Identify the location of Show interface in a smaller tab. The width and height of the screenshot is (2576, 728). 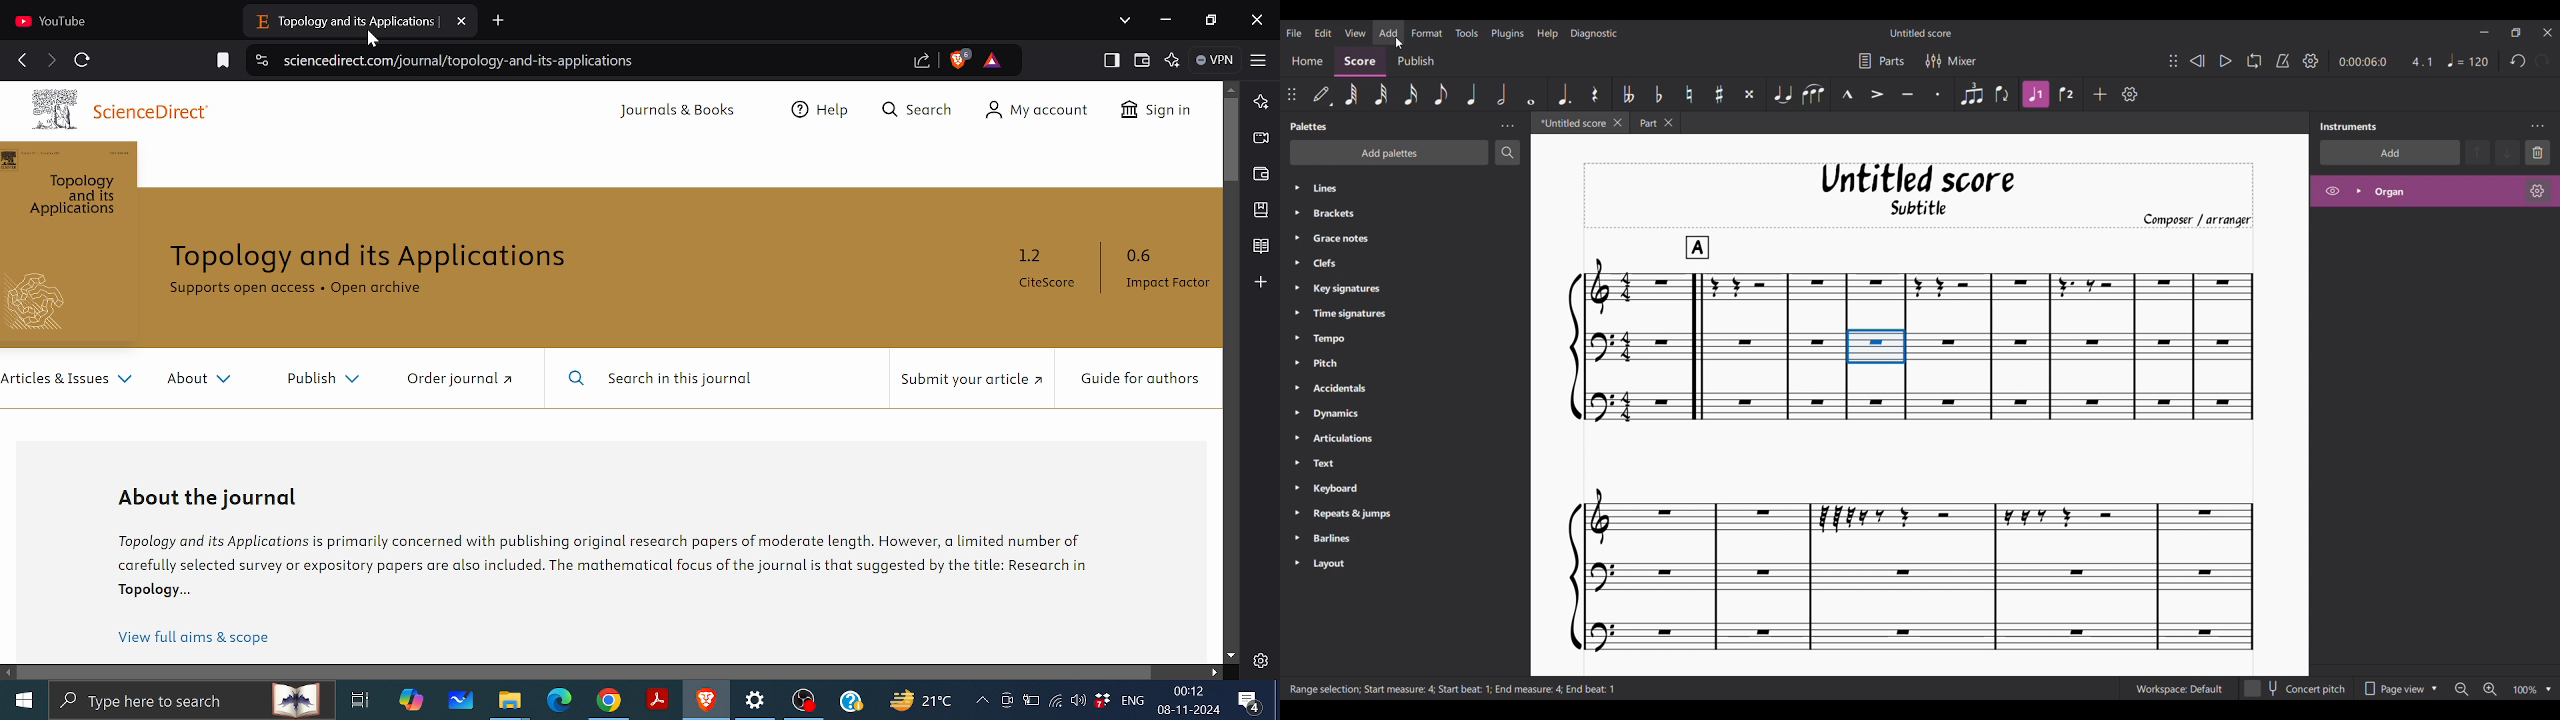
(2515, 32).